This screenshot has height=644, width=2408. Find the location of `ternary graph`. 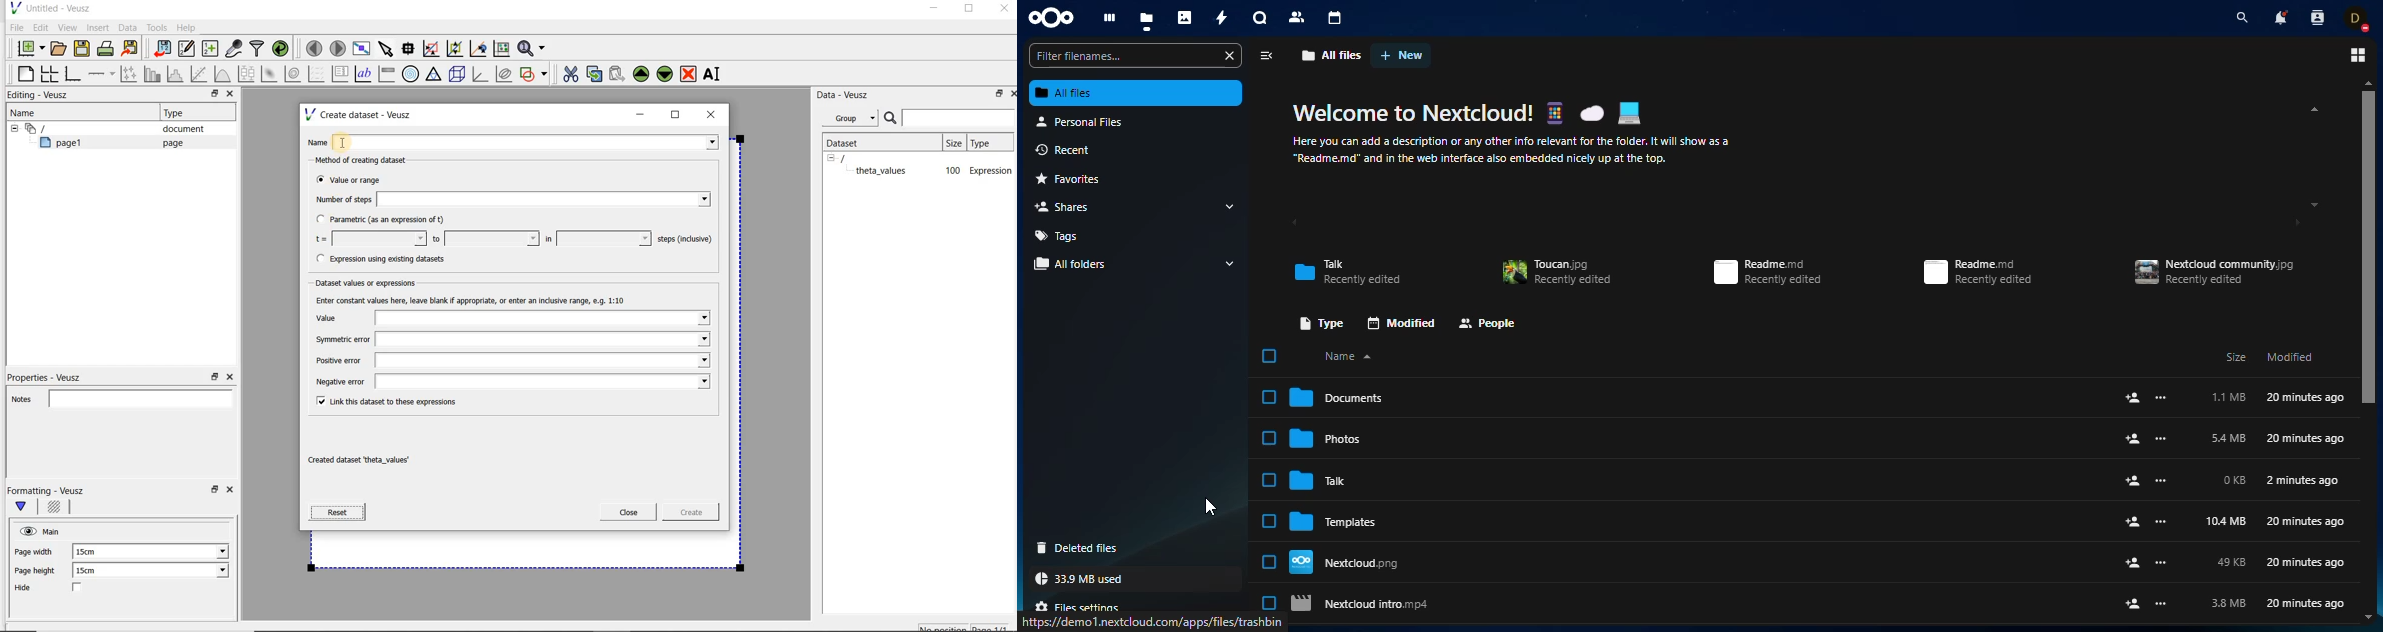

ternary graph is located at coordinates (435, 74).